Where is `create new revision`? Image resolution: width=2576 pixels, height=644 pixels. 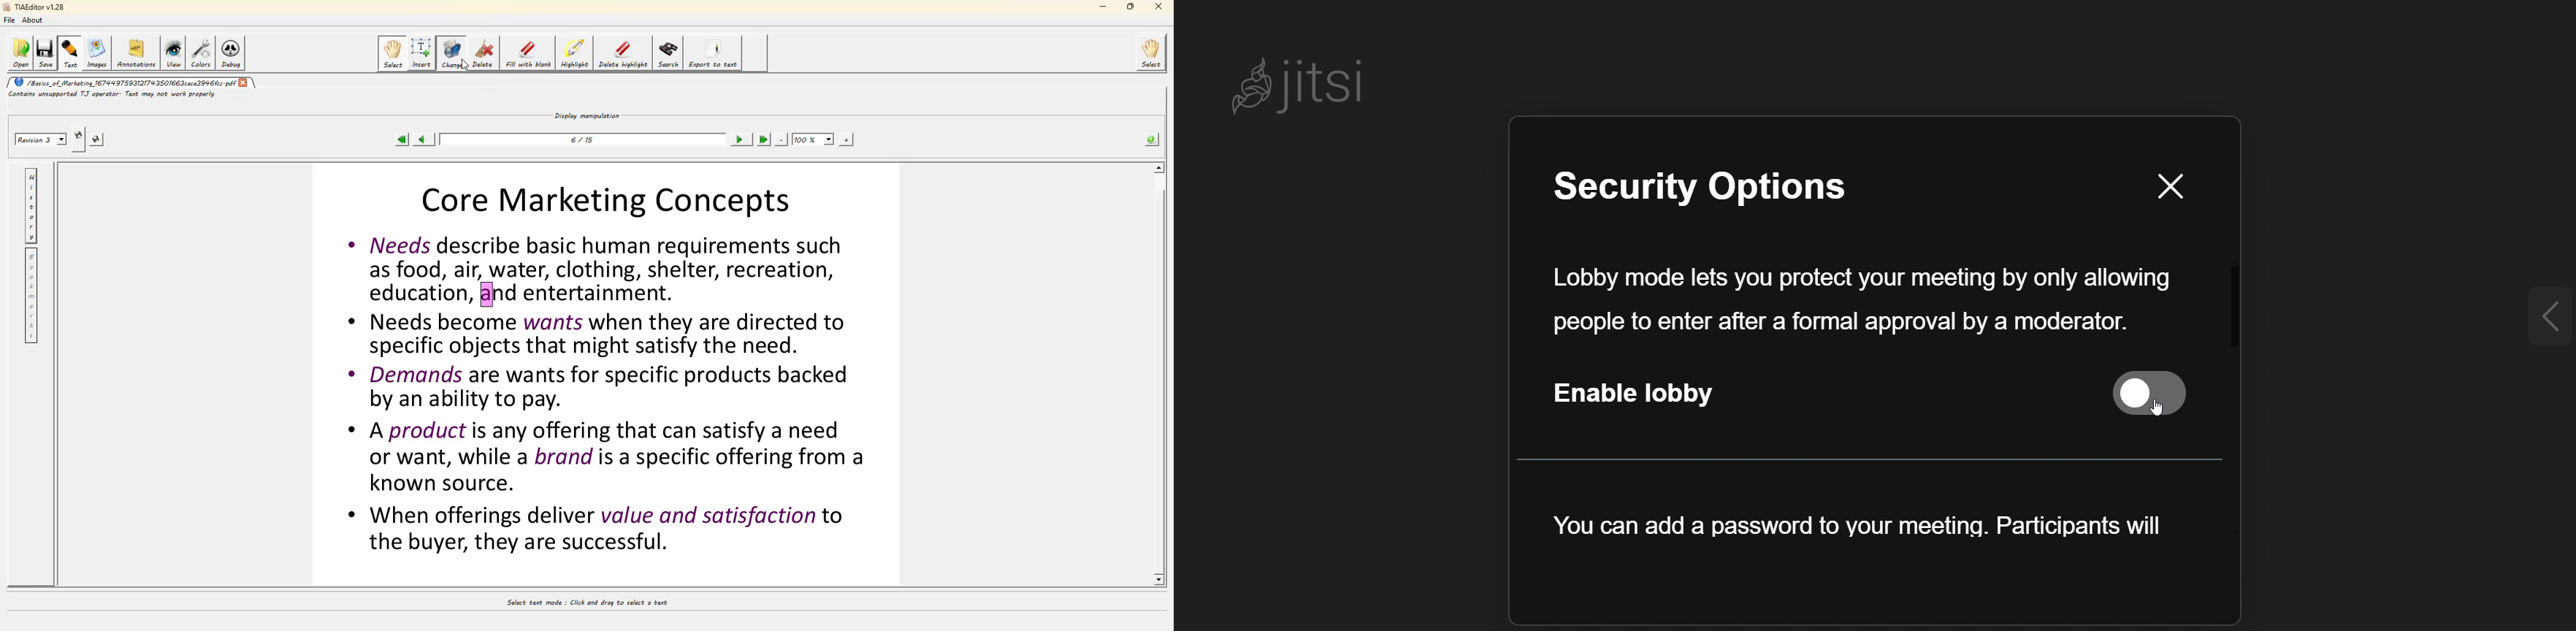 create new revision is located at coordinates (79, 134).